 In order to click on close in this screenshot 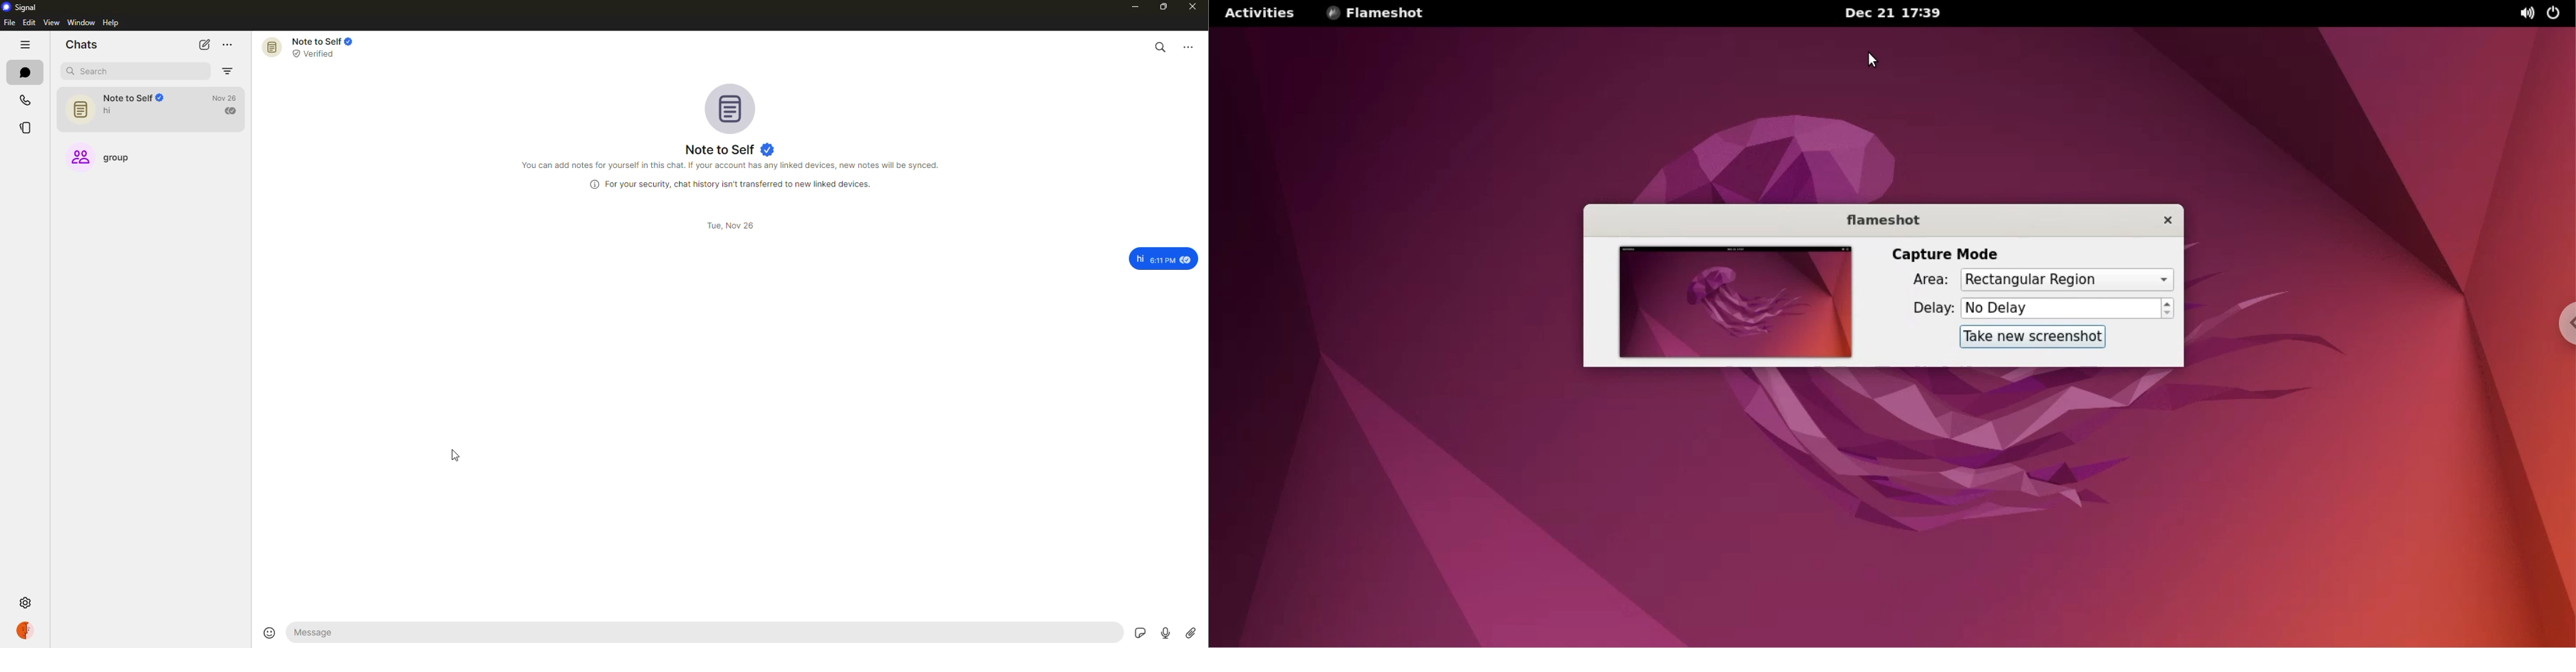, I will do `click(1193, 8)`.